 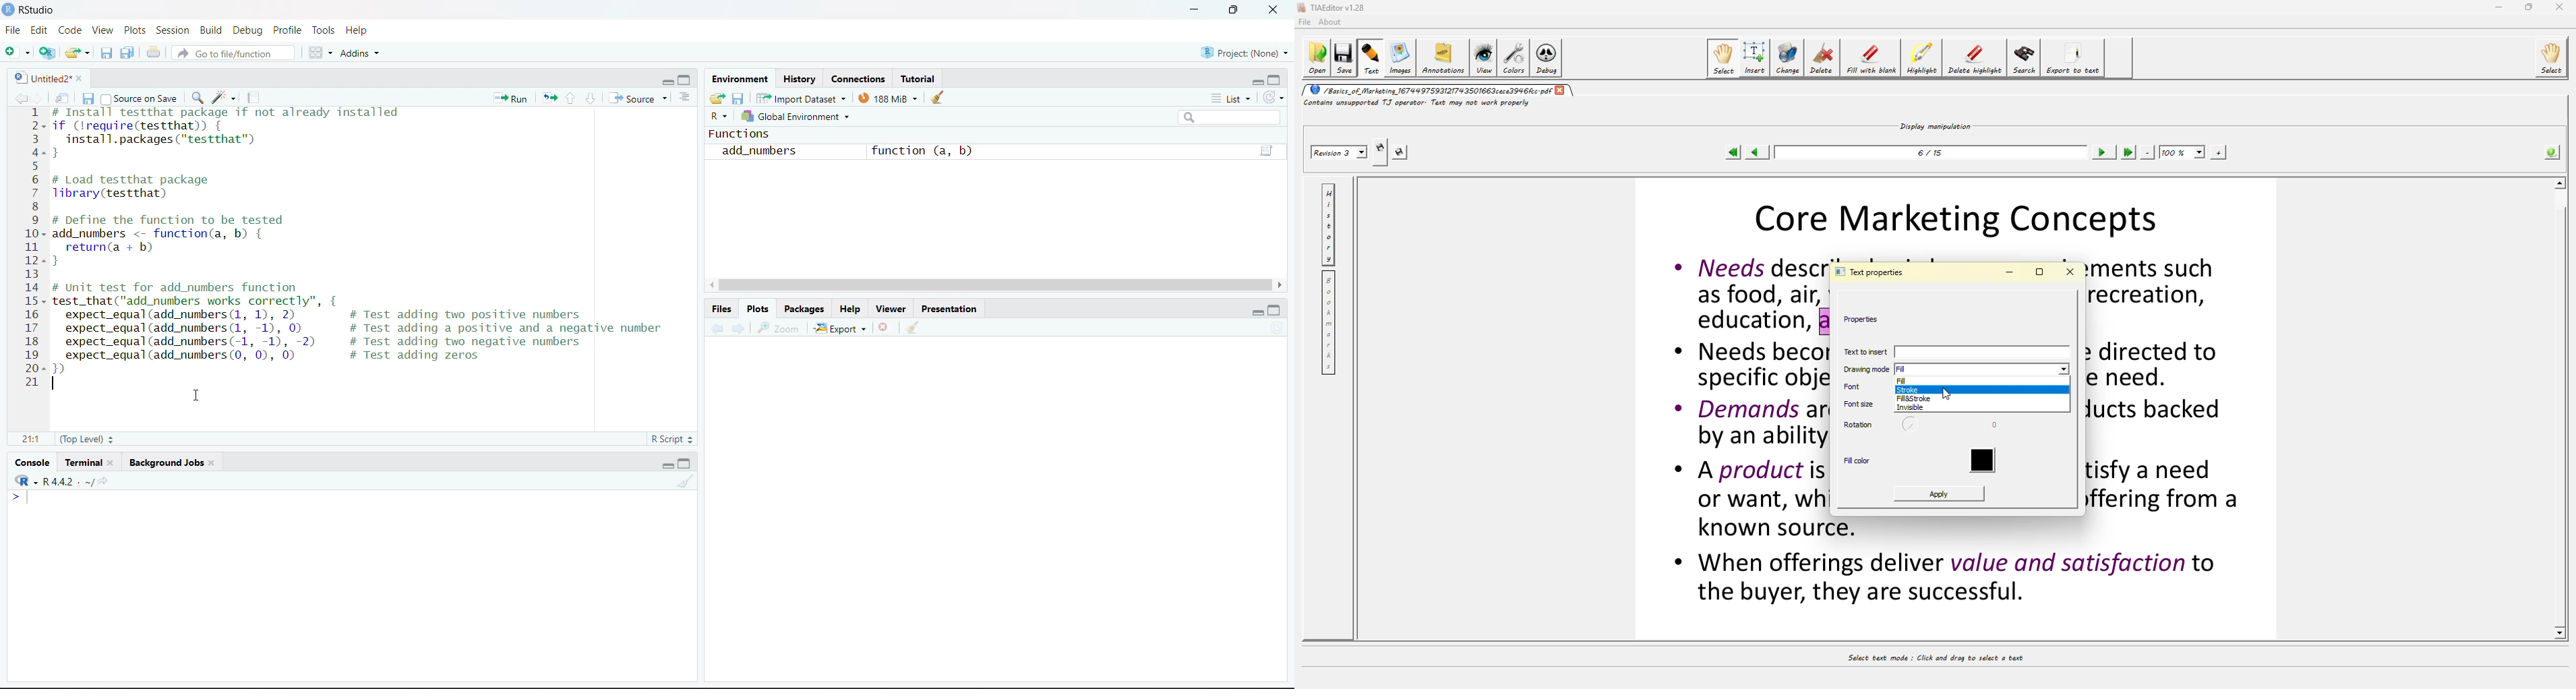 I want to click on minimize, so click(x=667, y=80).